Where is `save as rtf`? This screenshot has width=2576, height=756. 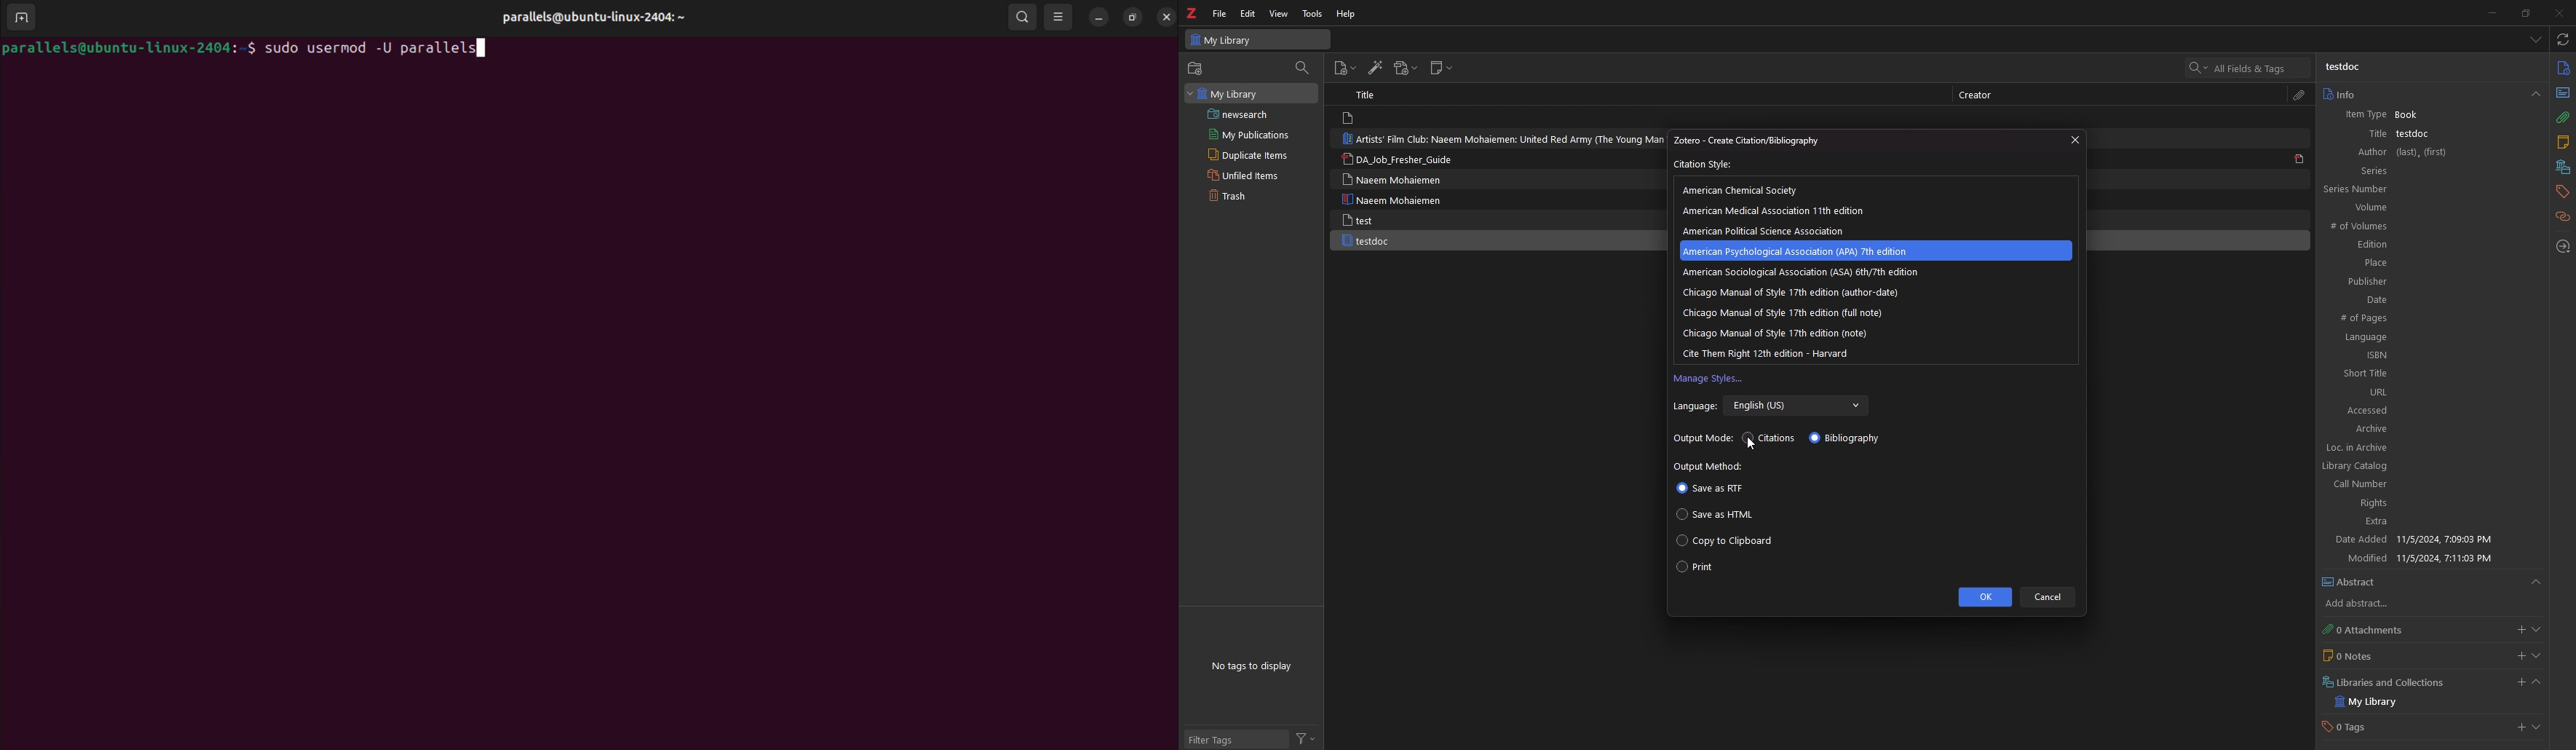 save as rtf is located at coordinates (1710, 489).